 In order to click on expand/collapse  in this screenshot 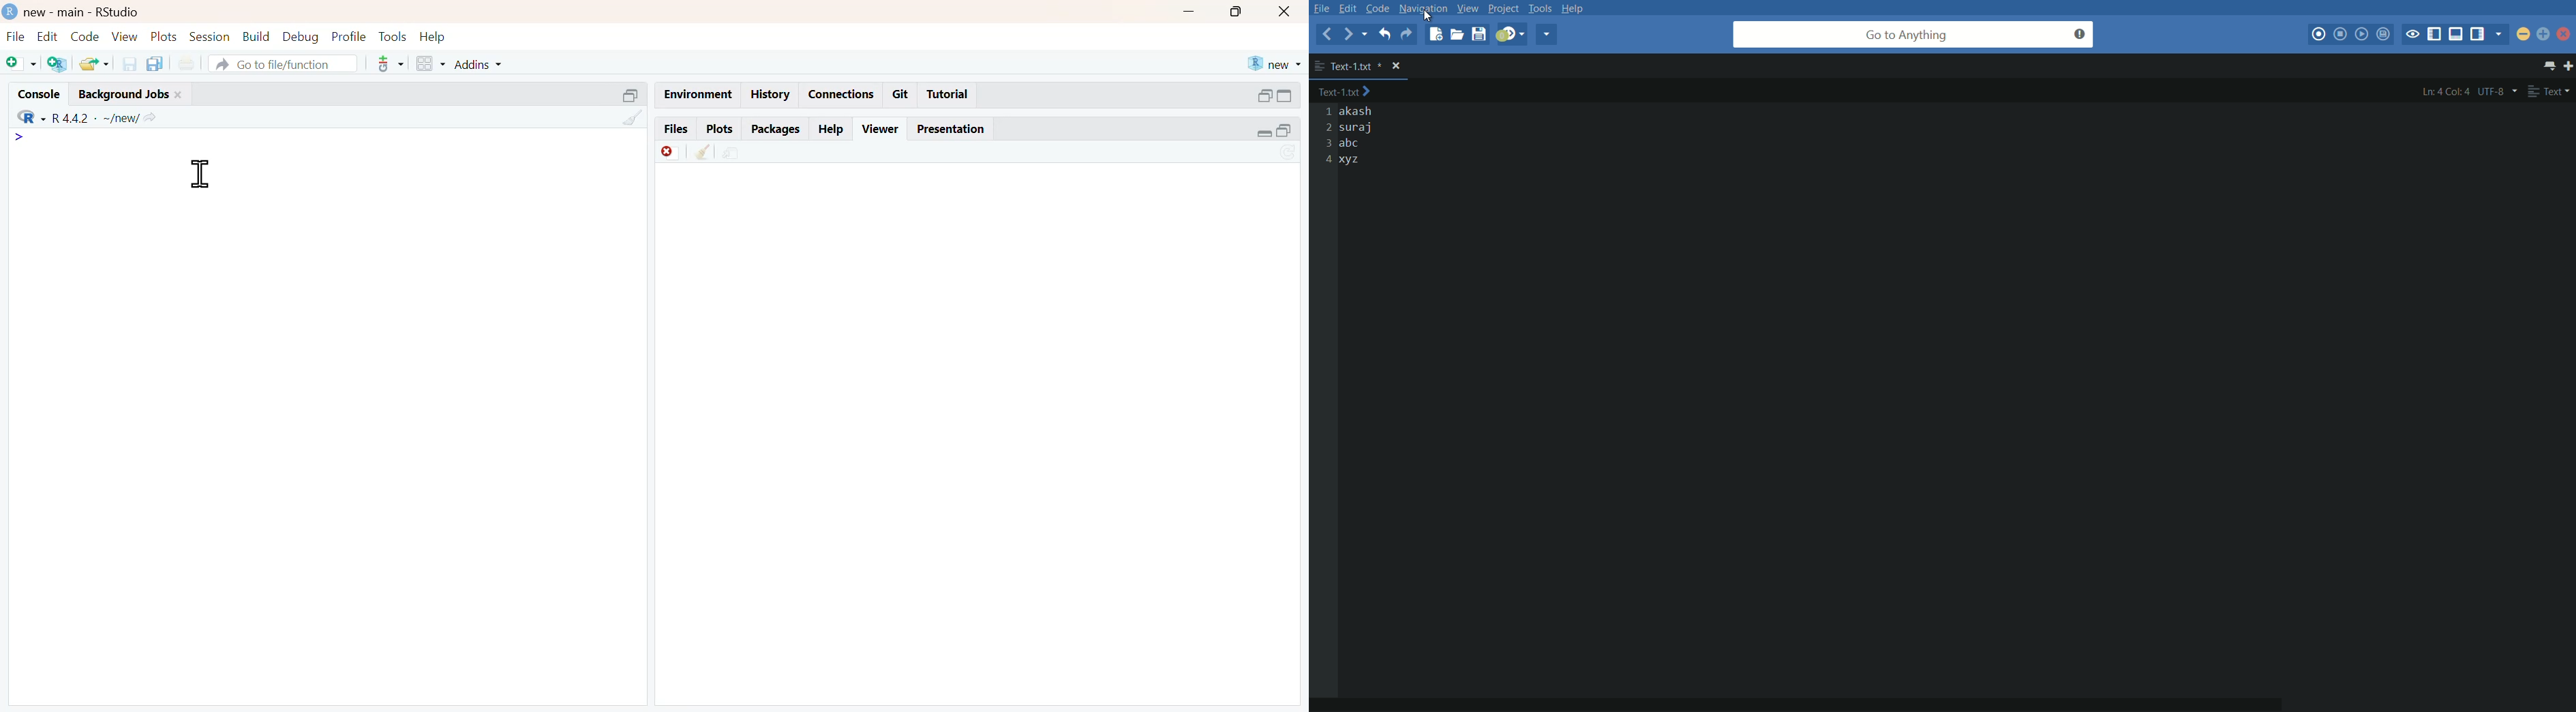, I will do `click(1284, 95)`.